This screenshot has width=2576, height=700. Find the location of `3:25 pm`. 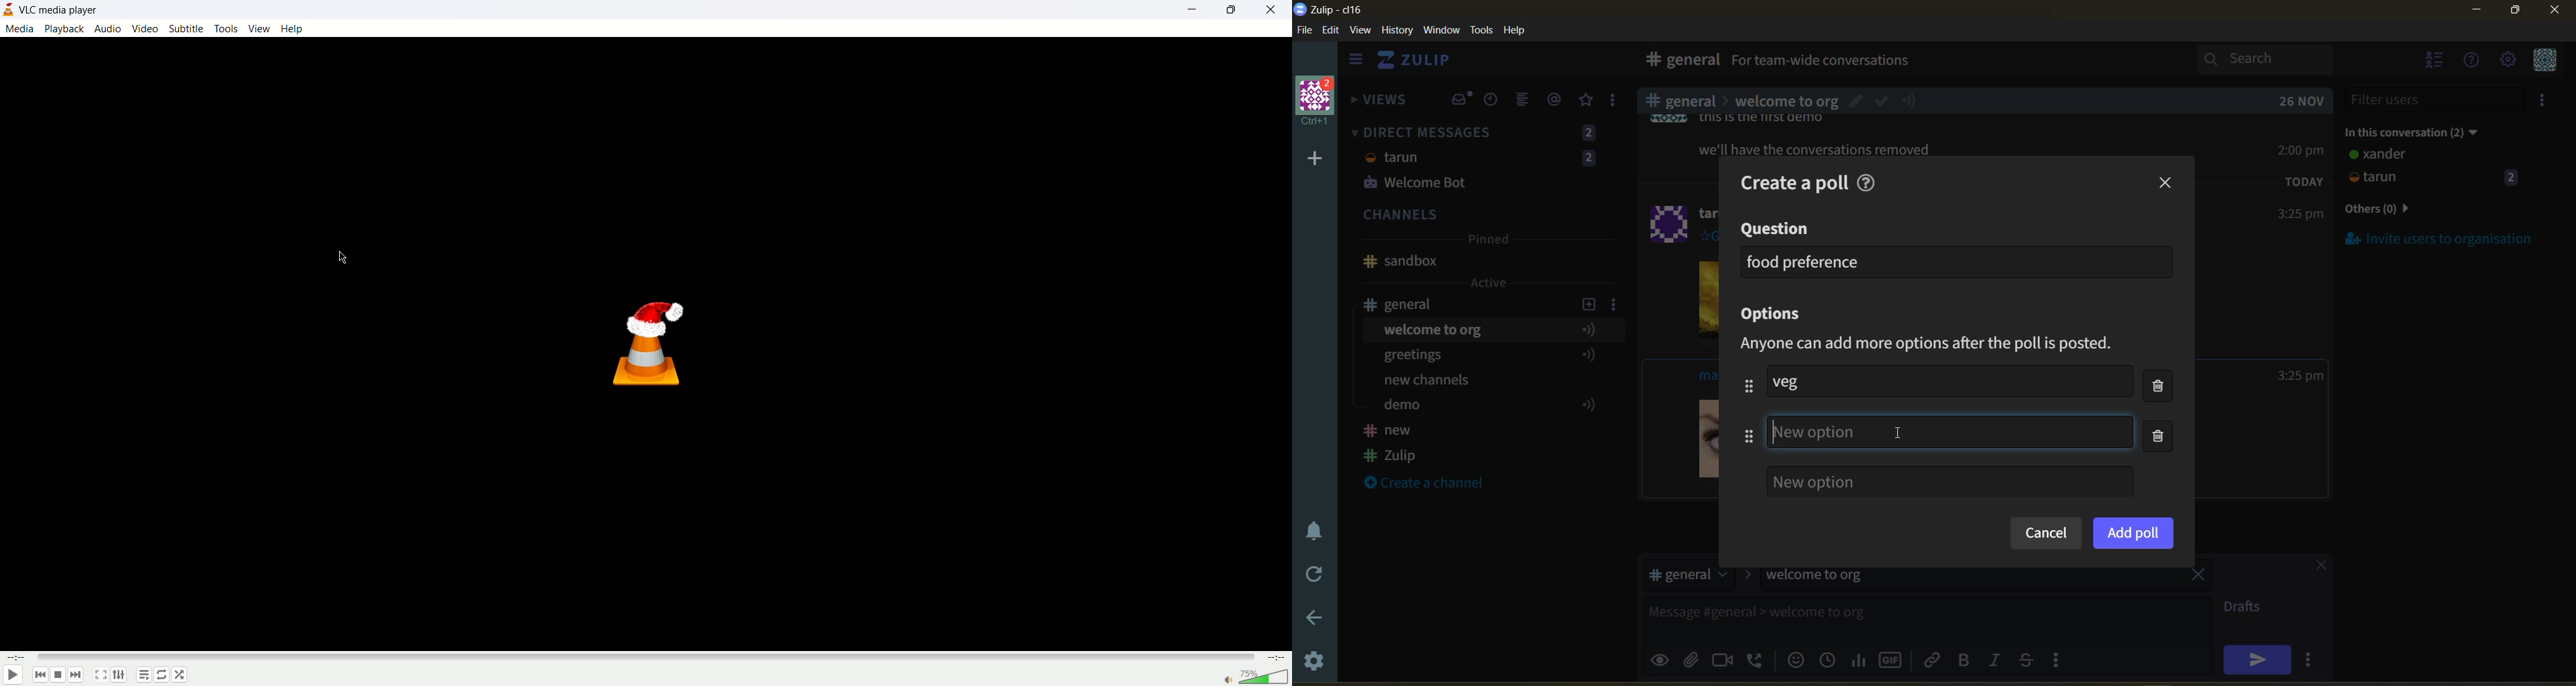

3:25 pm is located at coordinates (2300, 215).